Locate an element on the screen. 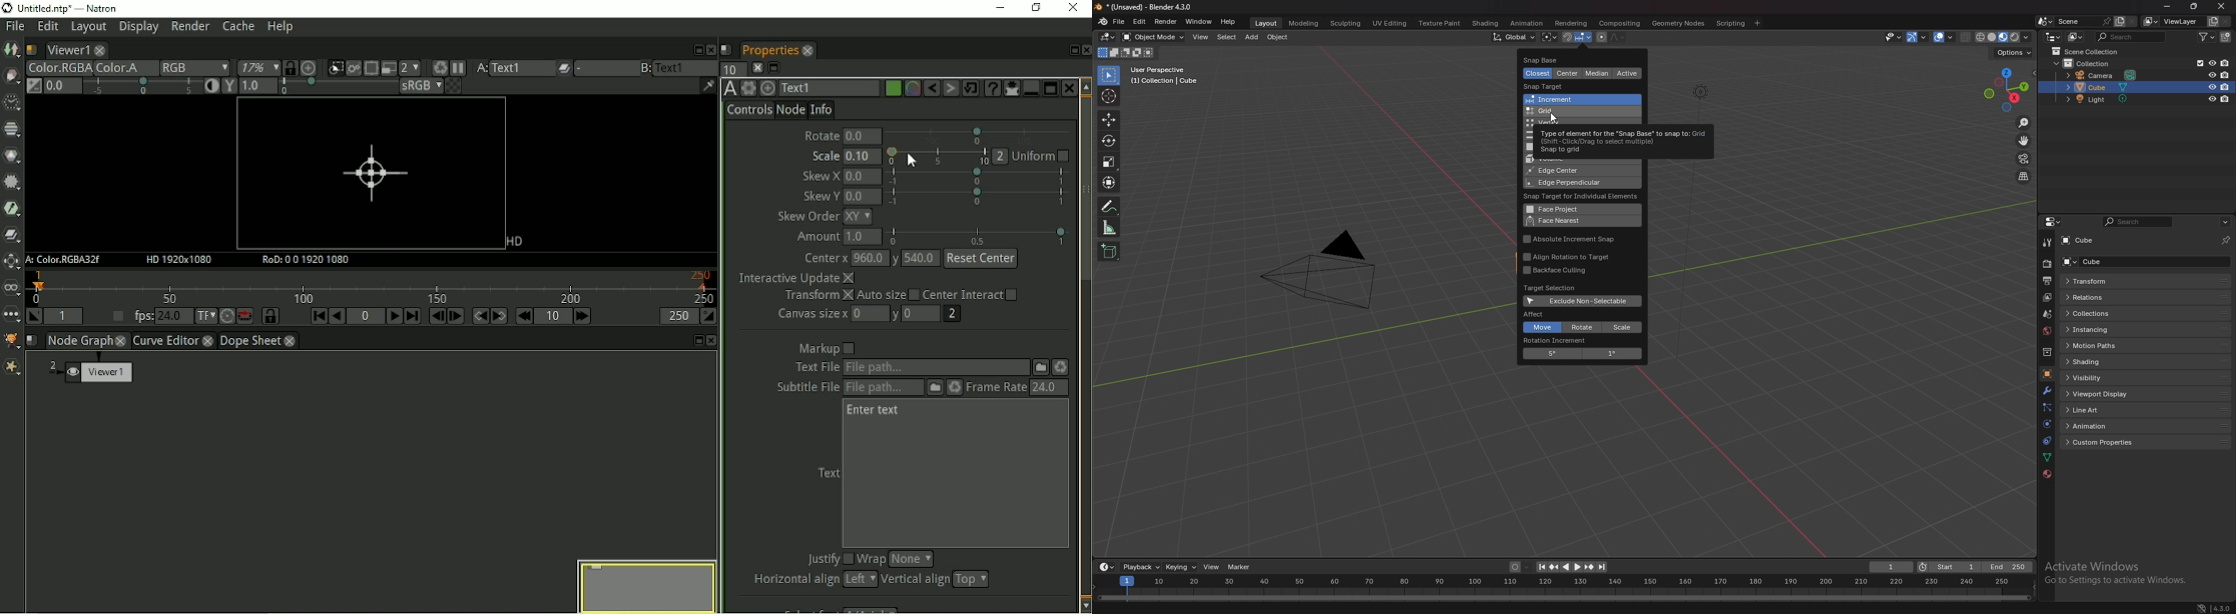 This screenshot has width=2240, height=616. browse scene is located at coordinates (2046, 21).